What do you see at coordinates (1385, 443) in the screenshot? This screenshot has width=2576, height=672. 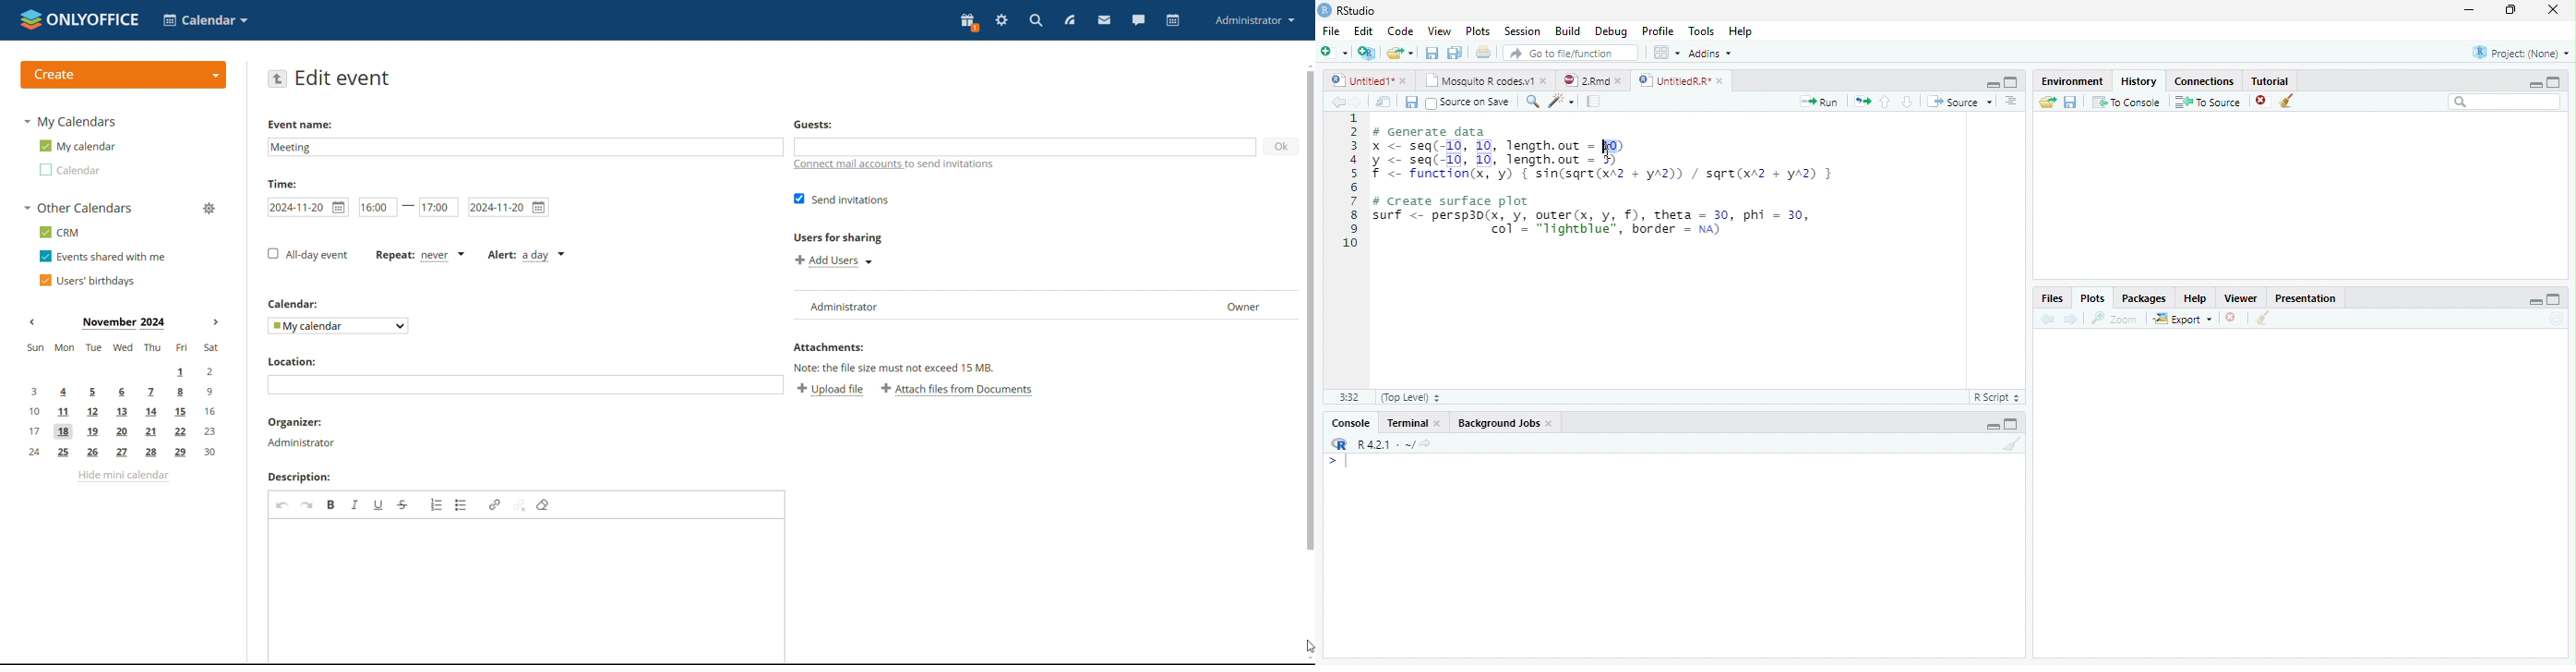 I see `R 4.2.1 . ~/` at bounding box center [1385, 443].